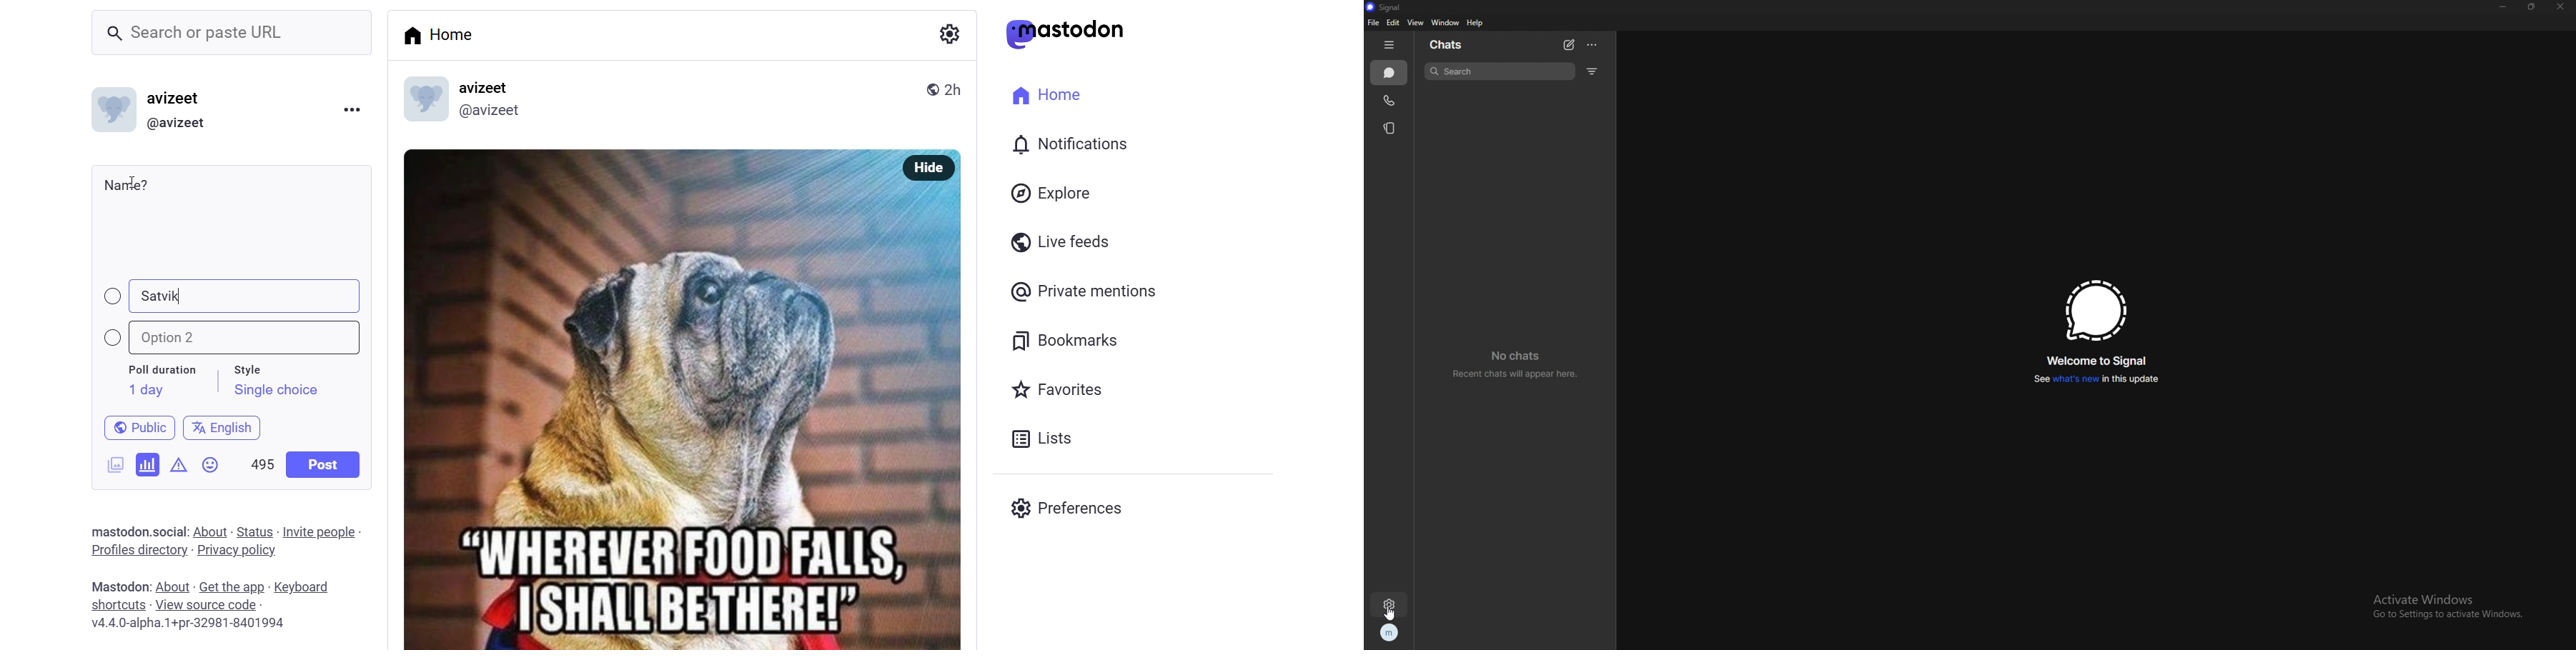 The image size is (2576, 672). Describe the element at coordinates (443, 34) in the screenshot. I see `home` at that location.